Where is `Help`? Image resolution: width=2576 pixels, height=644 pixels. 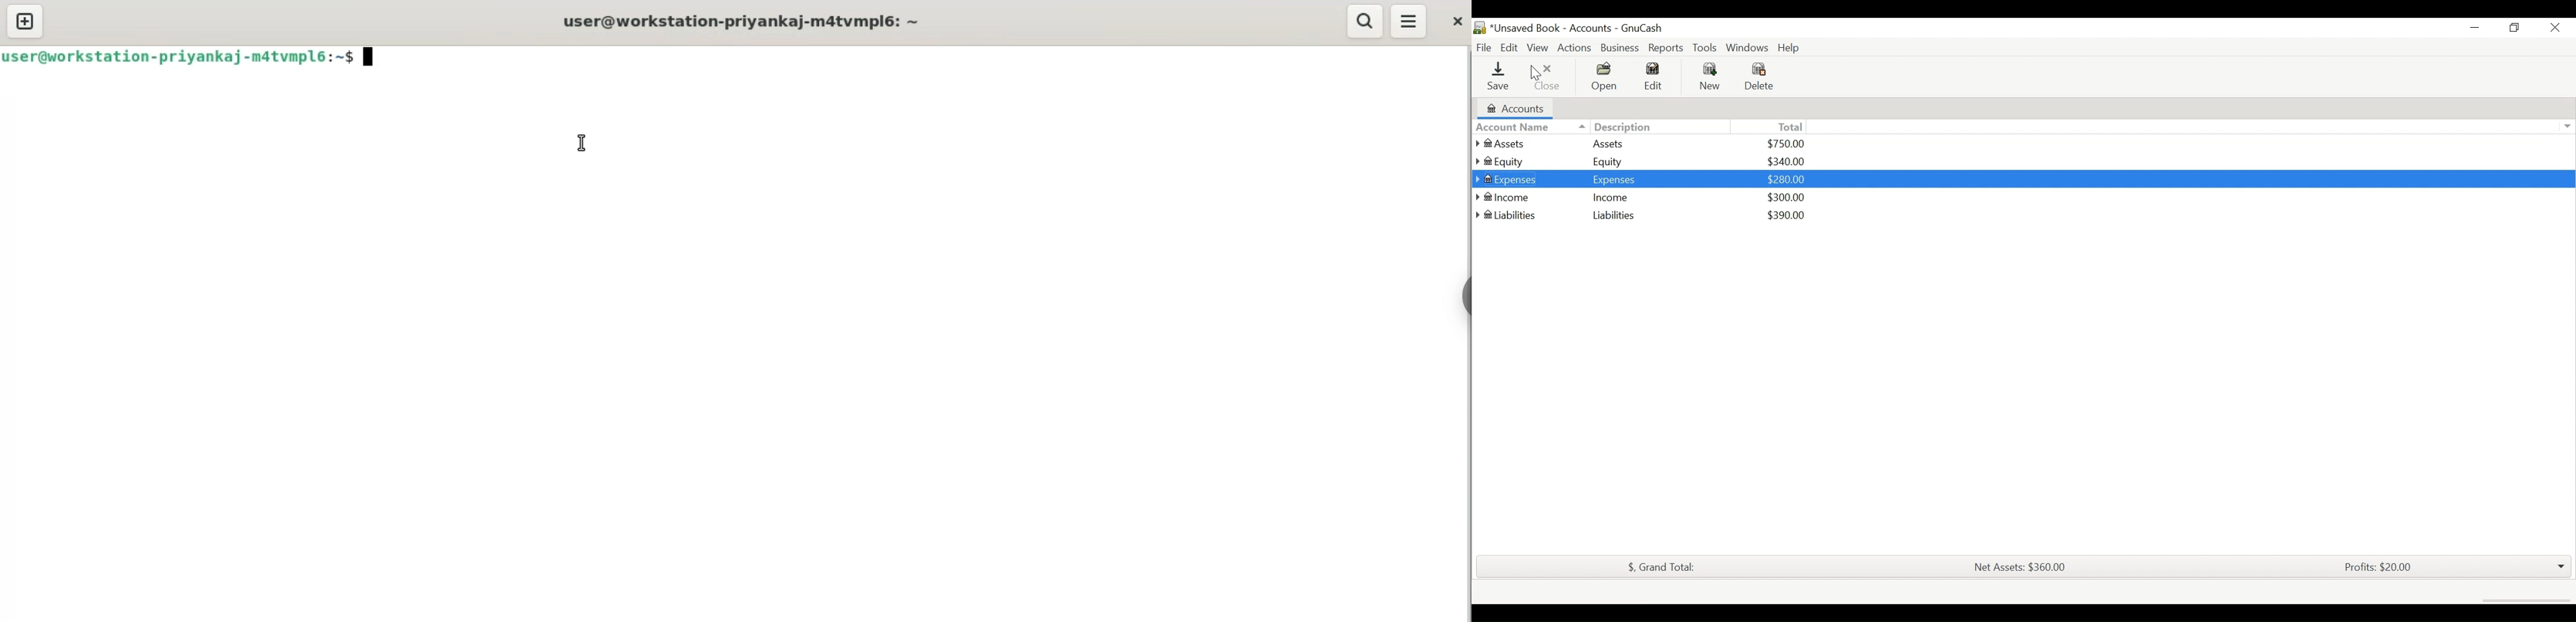
Help is located at coordinates (1791, 48).